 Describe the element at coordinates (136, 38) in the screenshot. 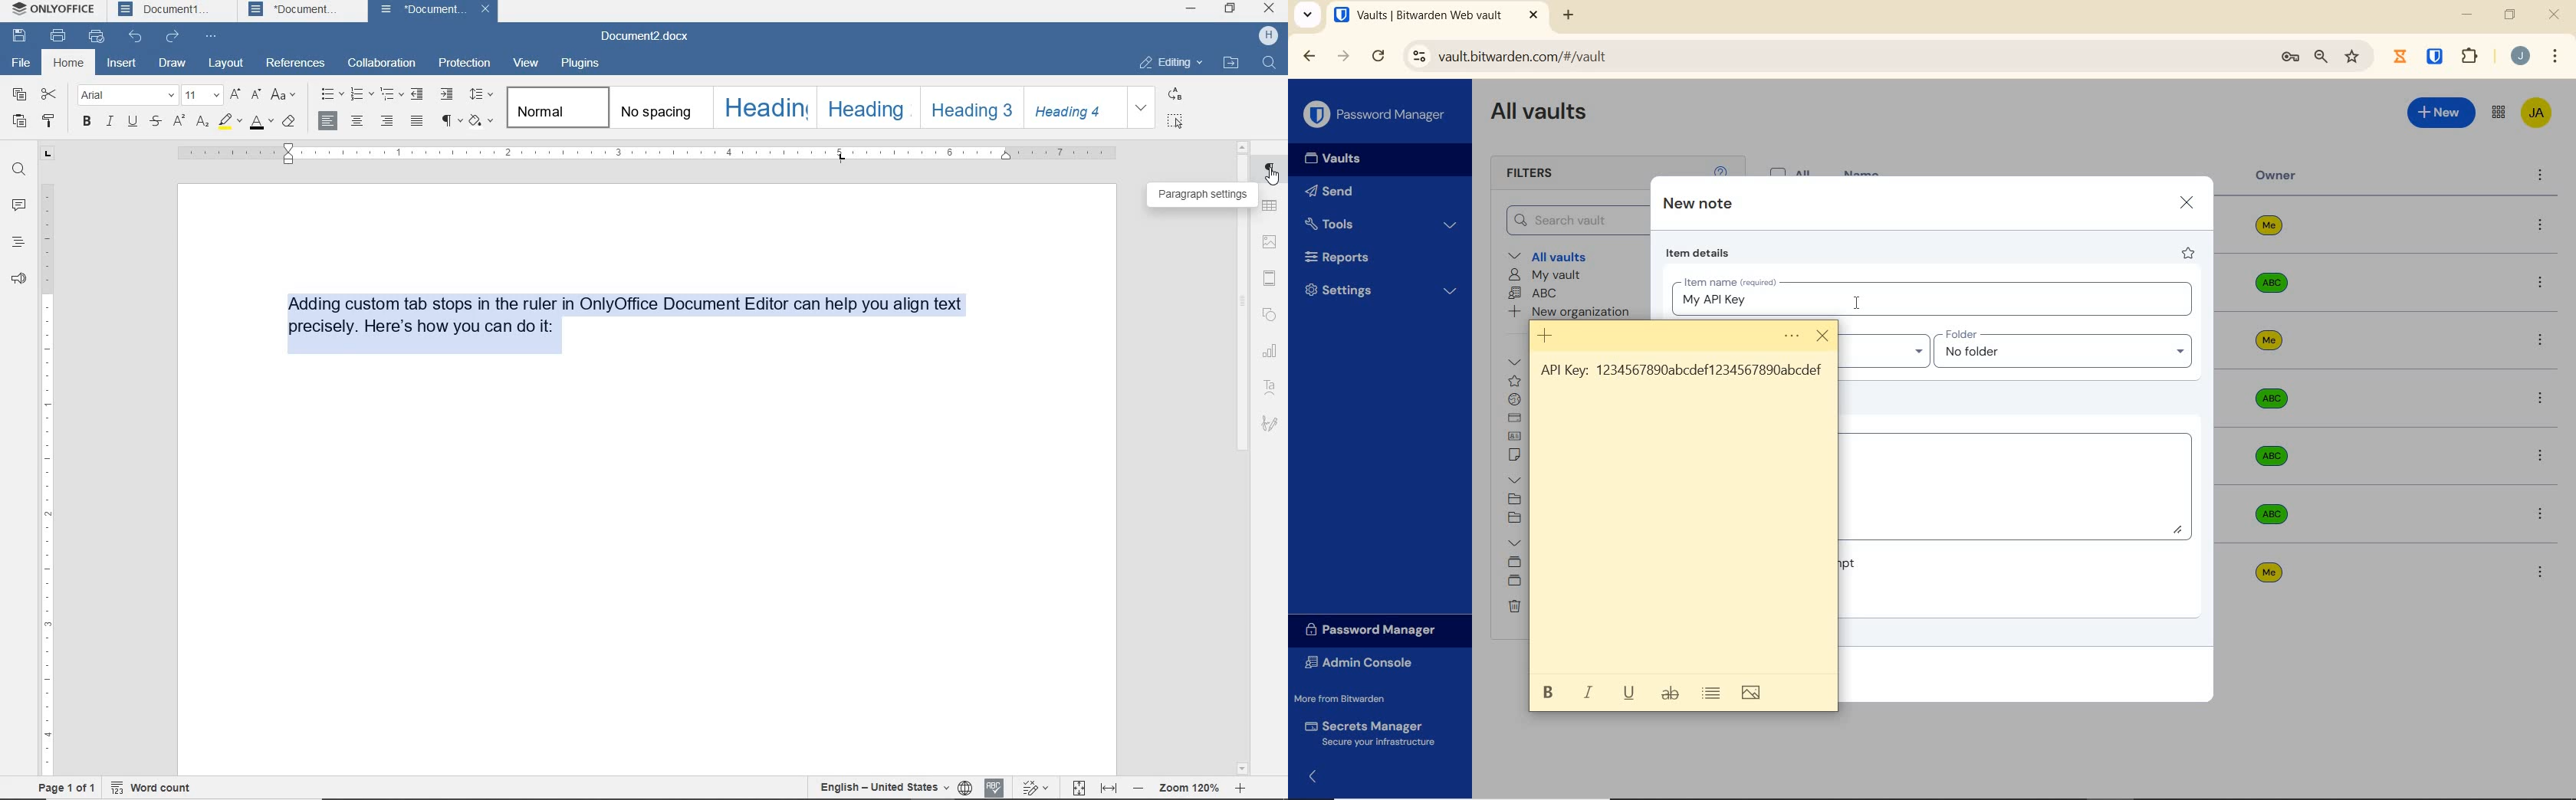

I see `undo` at that location.